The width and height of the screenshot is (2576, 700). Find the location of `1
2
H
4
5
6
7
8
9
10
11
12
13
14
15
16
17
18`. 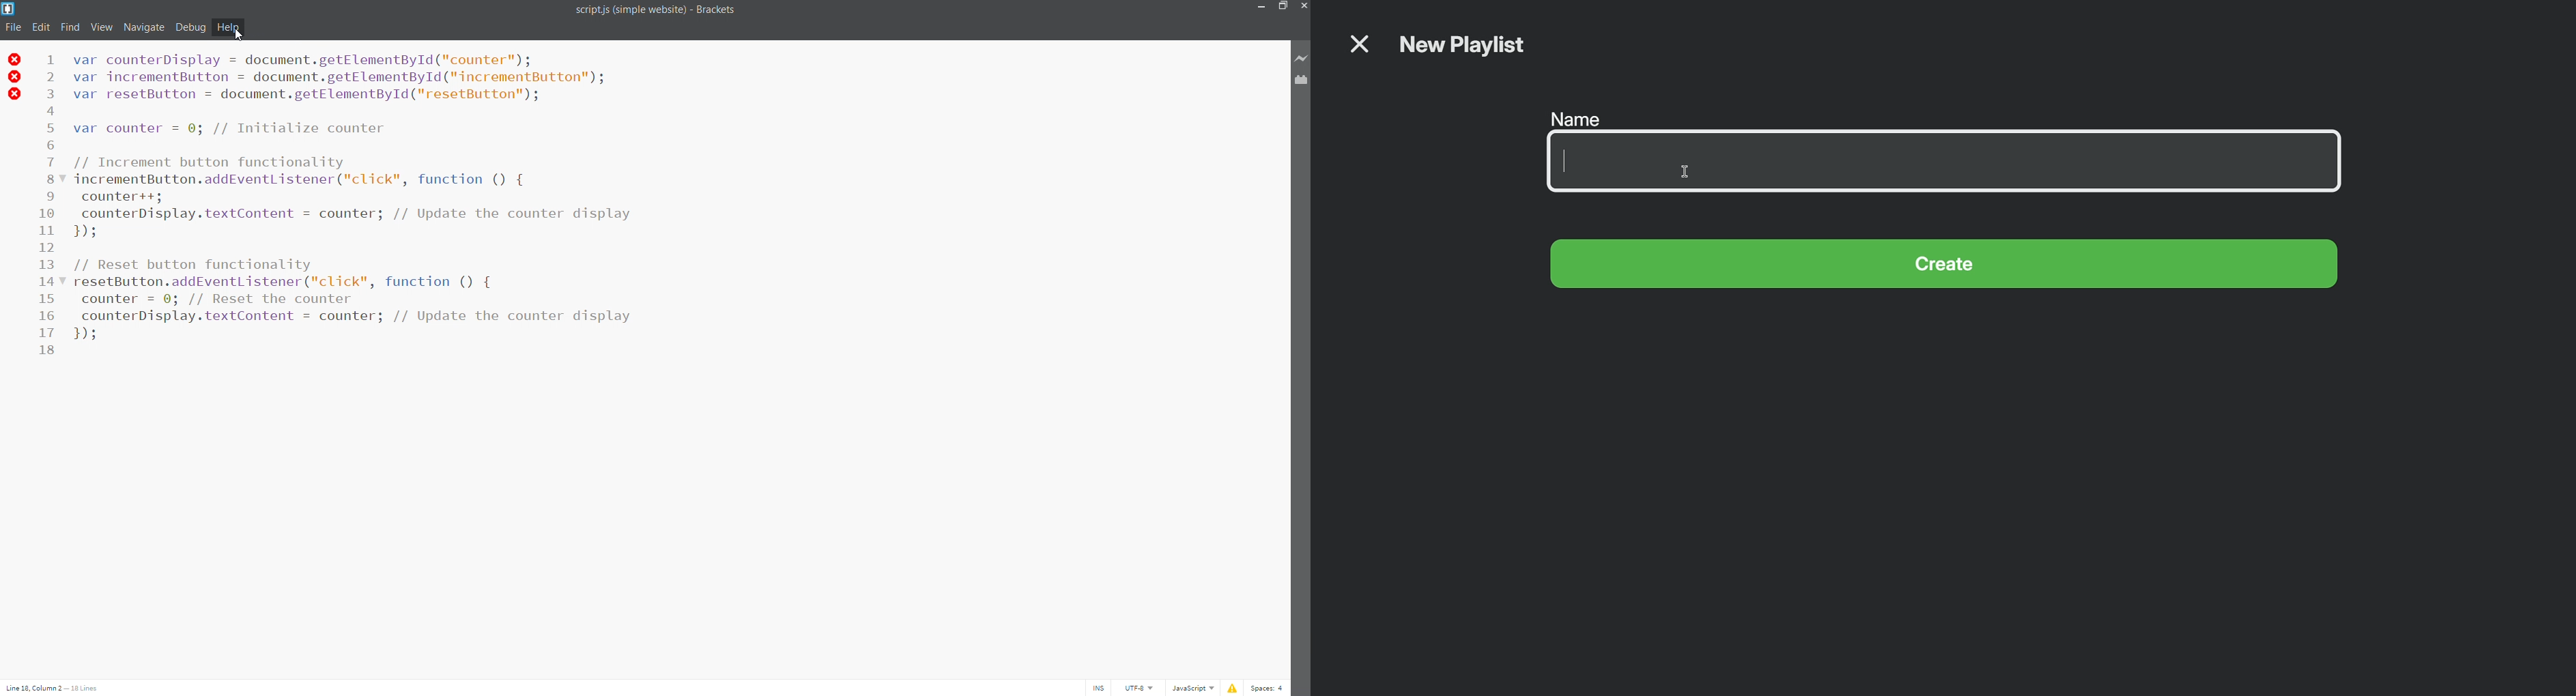

1
2
H
4
5
6
7
8
9
10
11
12
13
14
15
16
17
18 is located at coordinates (50, 211).